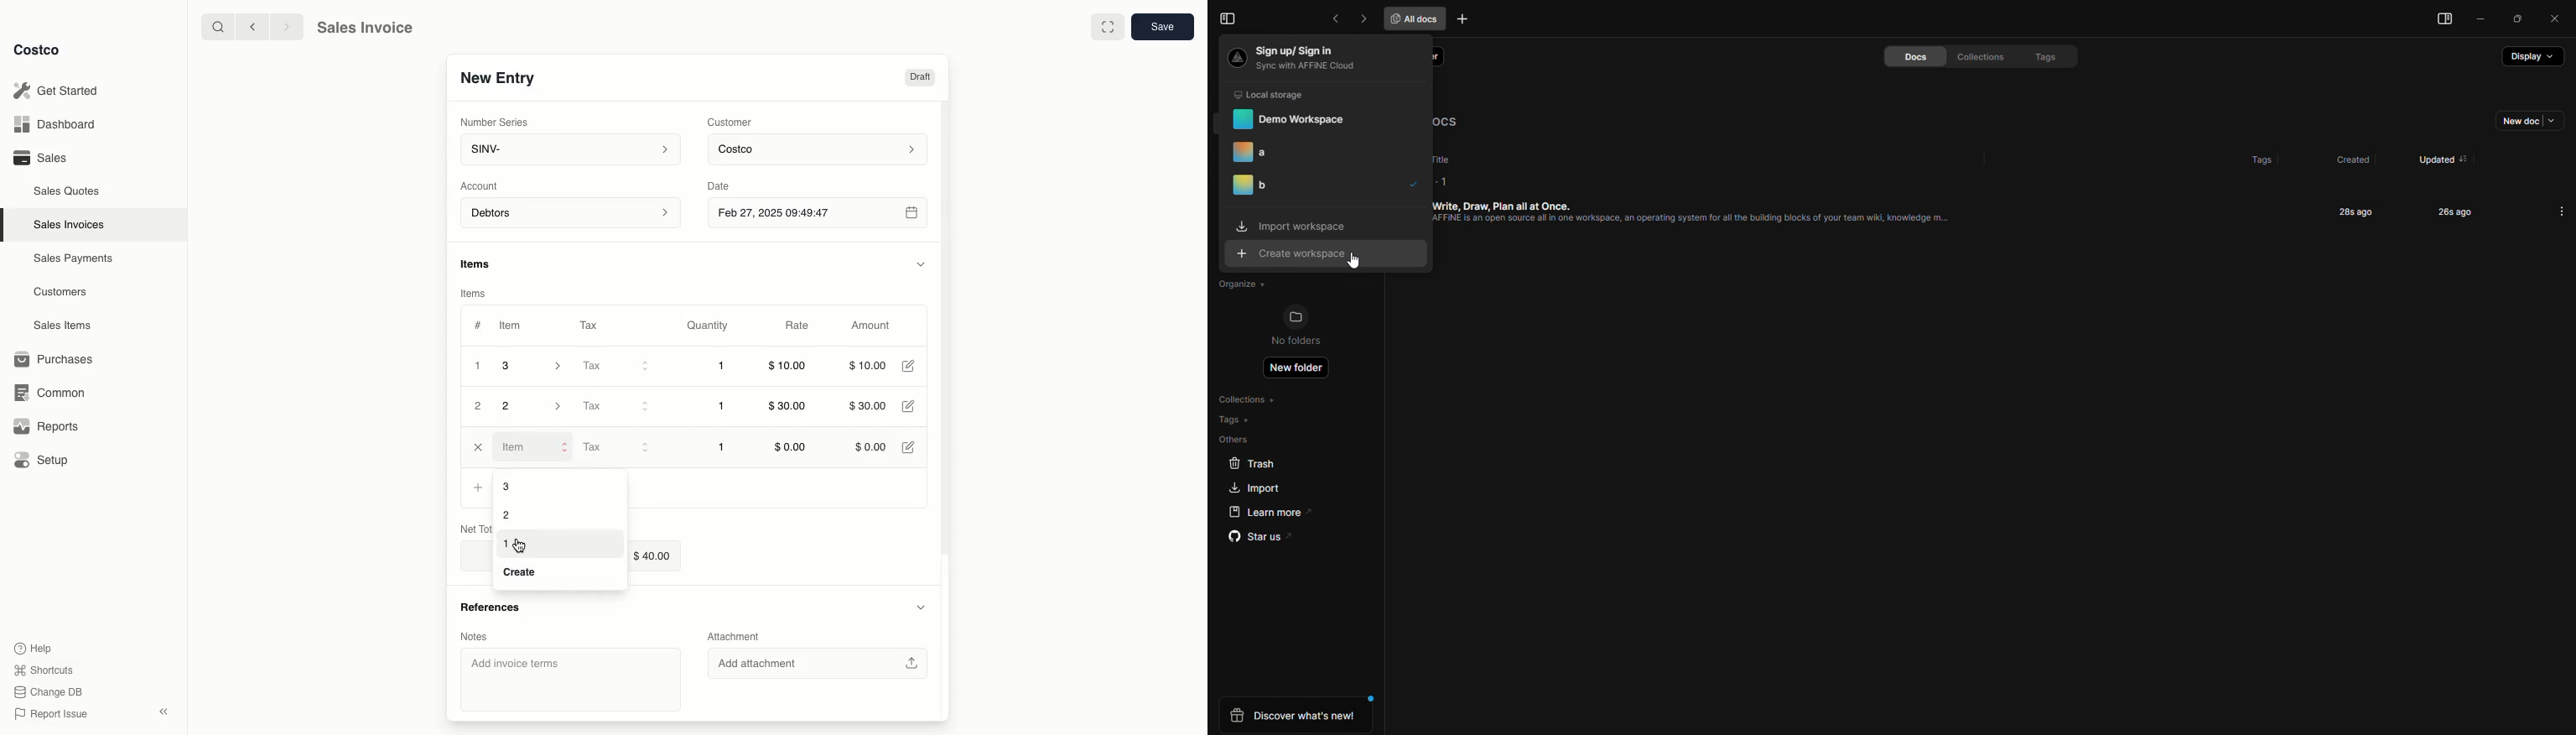  What do you see at coordinates (659, 555) in the screenshot?
I see `$40.00` at bounding box center [659, 555].